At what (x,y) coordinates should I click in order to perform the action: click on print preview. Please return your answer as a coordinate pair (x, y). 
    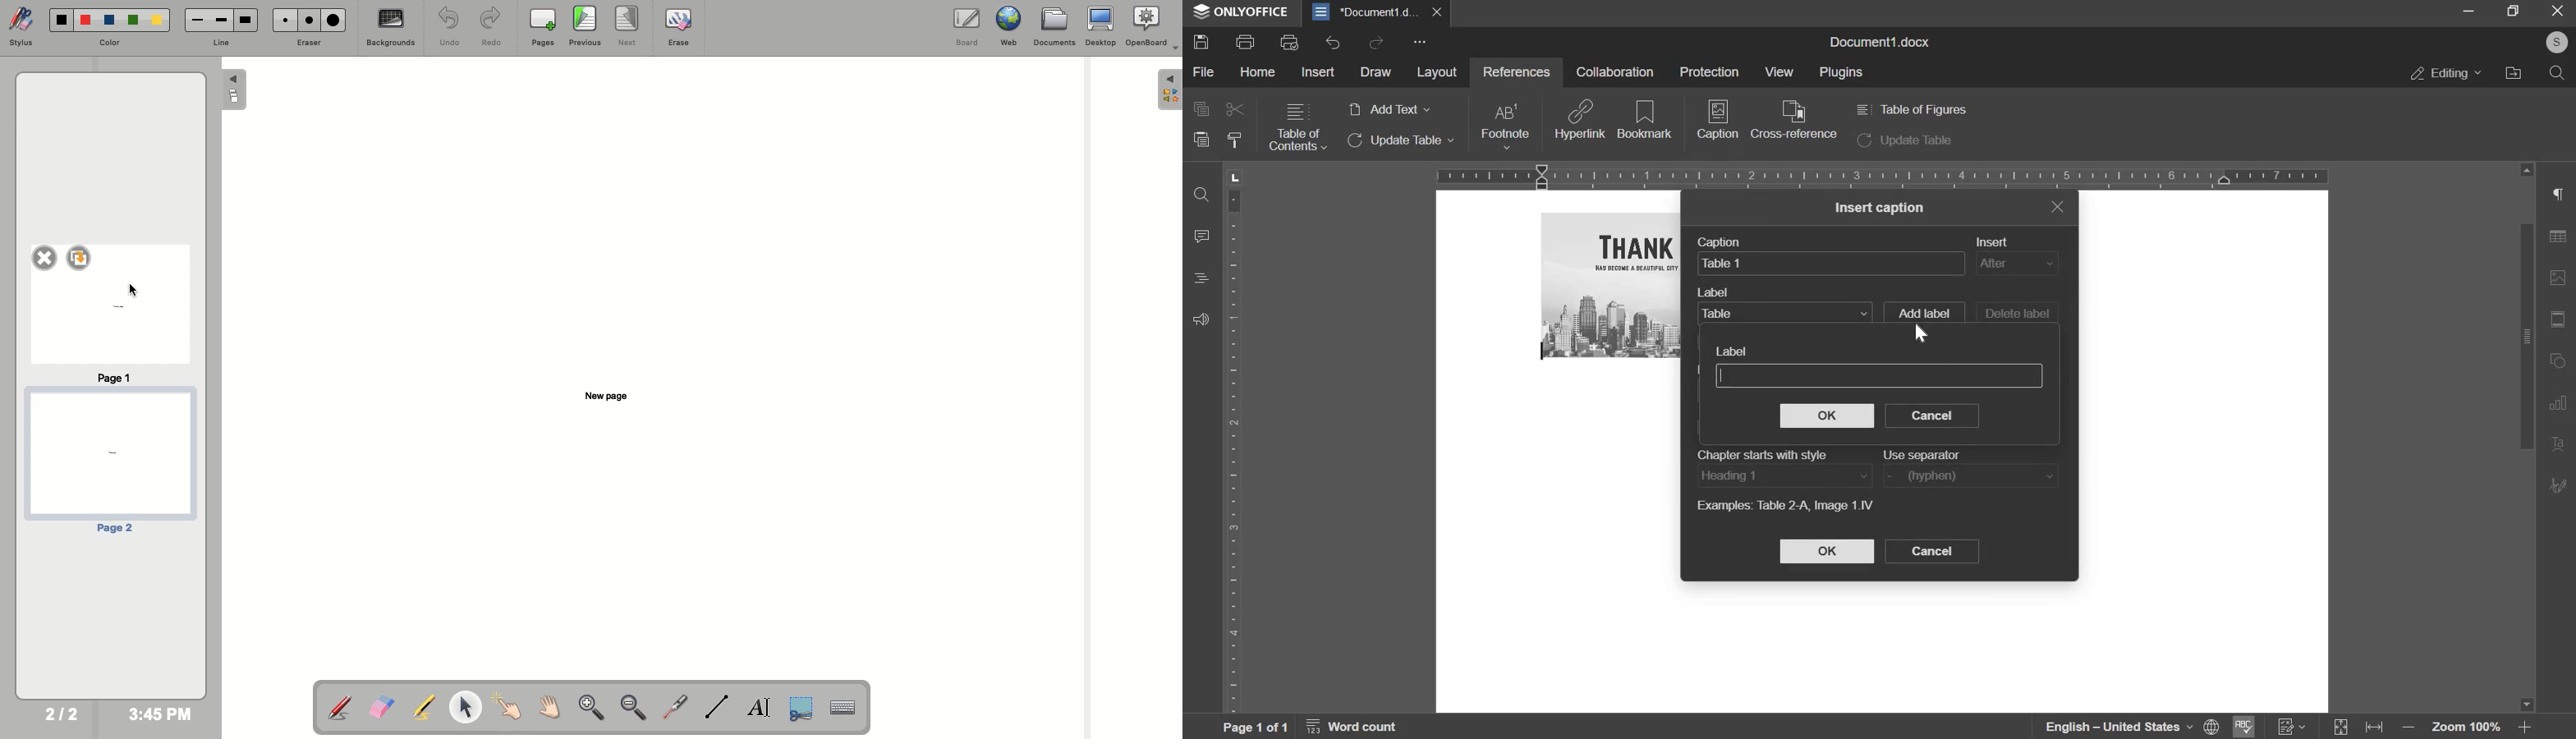
    Looking at the image, I should click on (1290, 42).